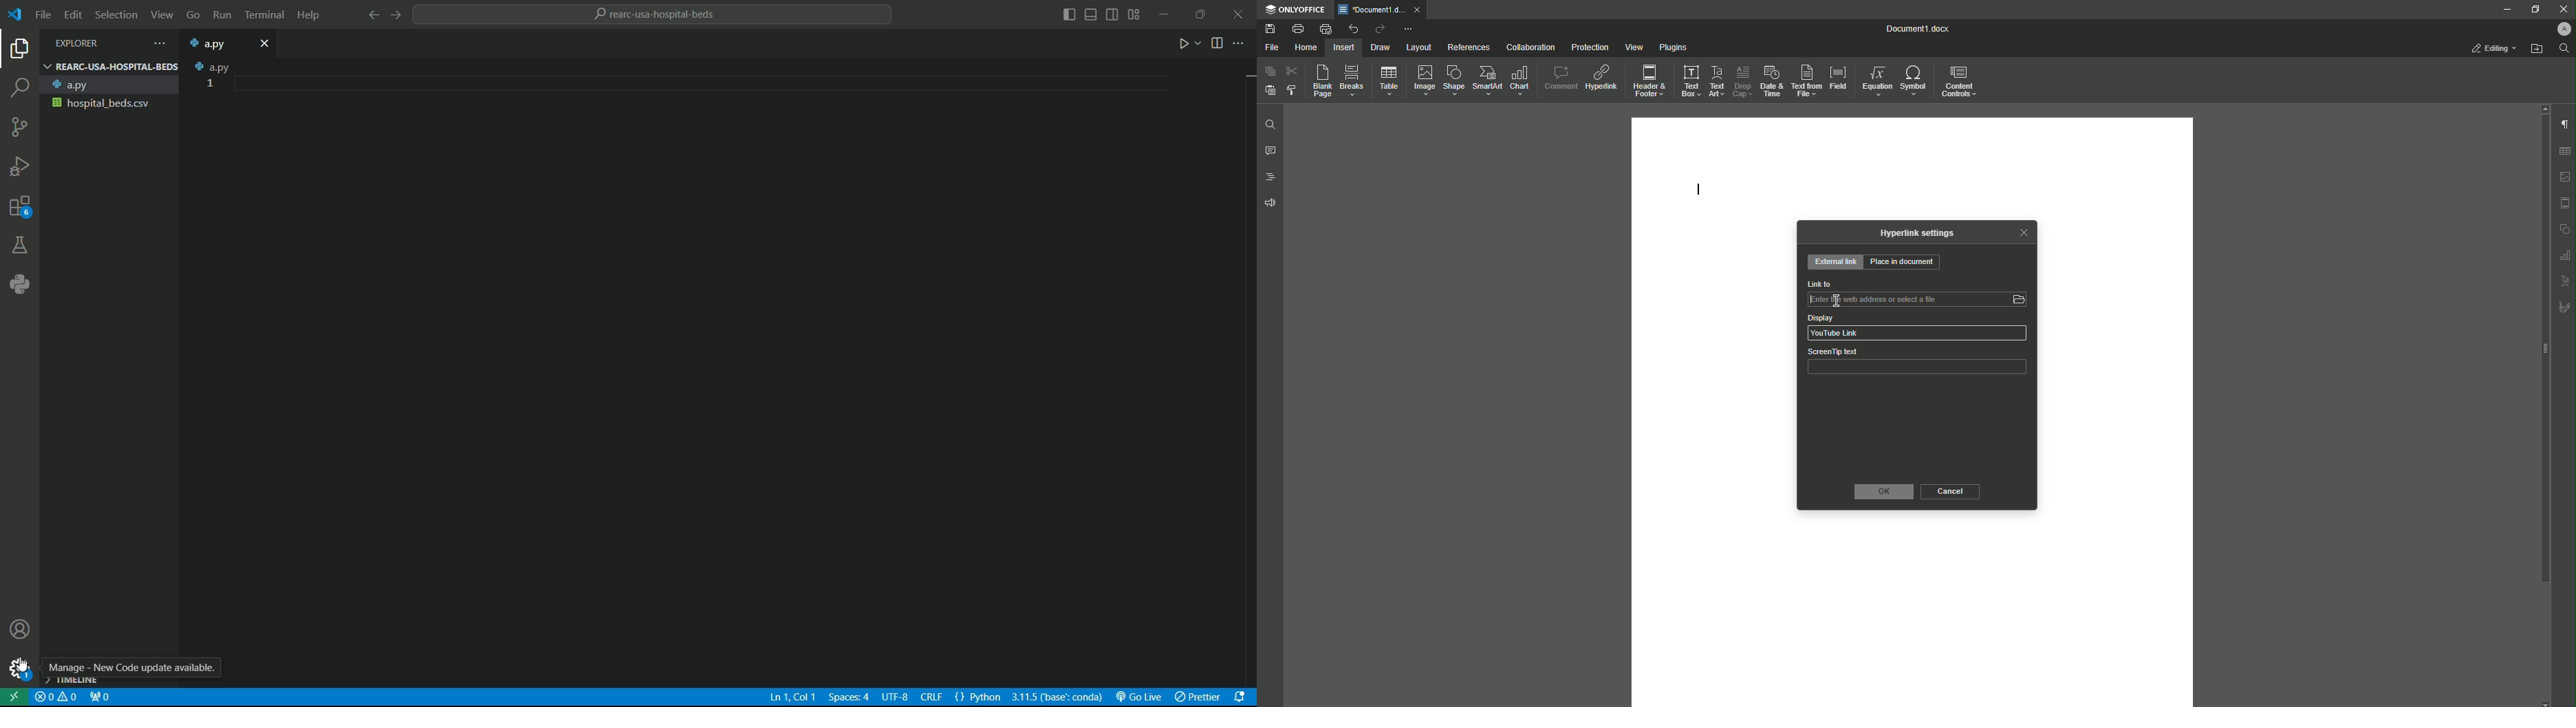 This screenshot has width=2576, height=728. Describe the element at coordinates (156, 43) in the screenshot. I see `more actions` at that location.